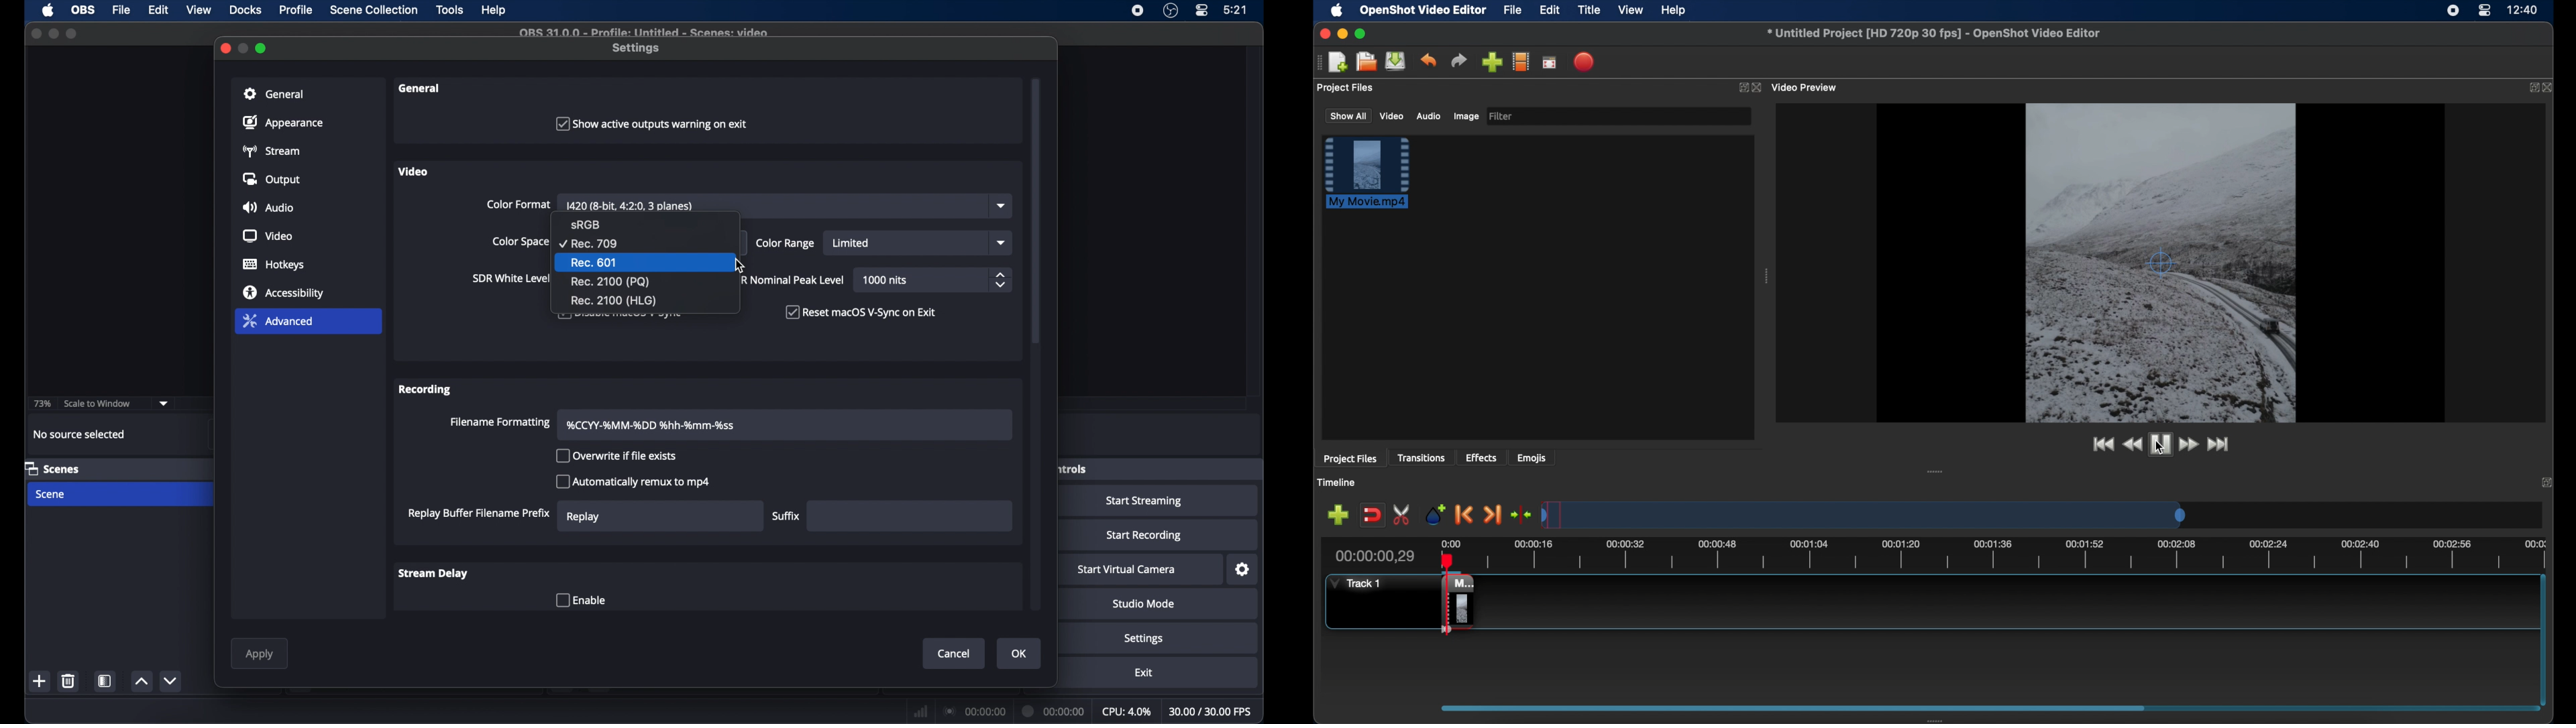 This screenshot has width=2576, height=728. What do you see at coordinates (1201, 11) in the screenshot?
I see `control center` at bounding box center [1201, 11].